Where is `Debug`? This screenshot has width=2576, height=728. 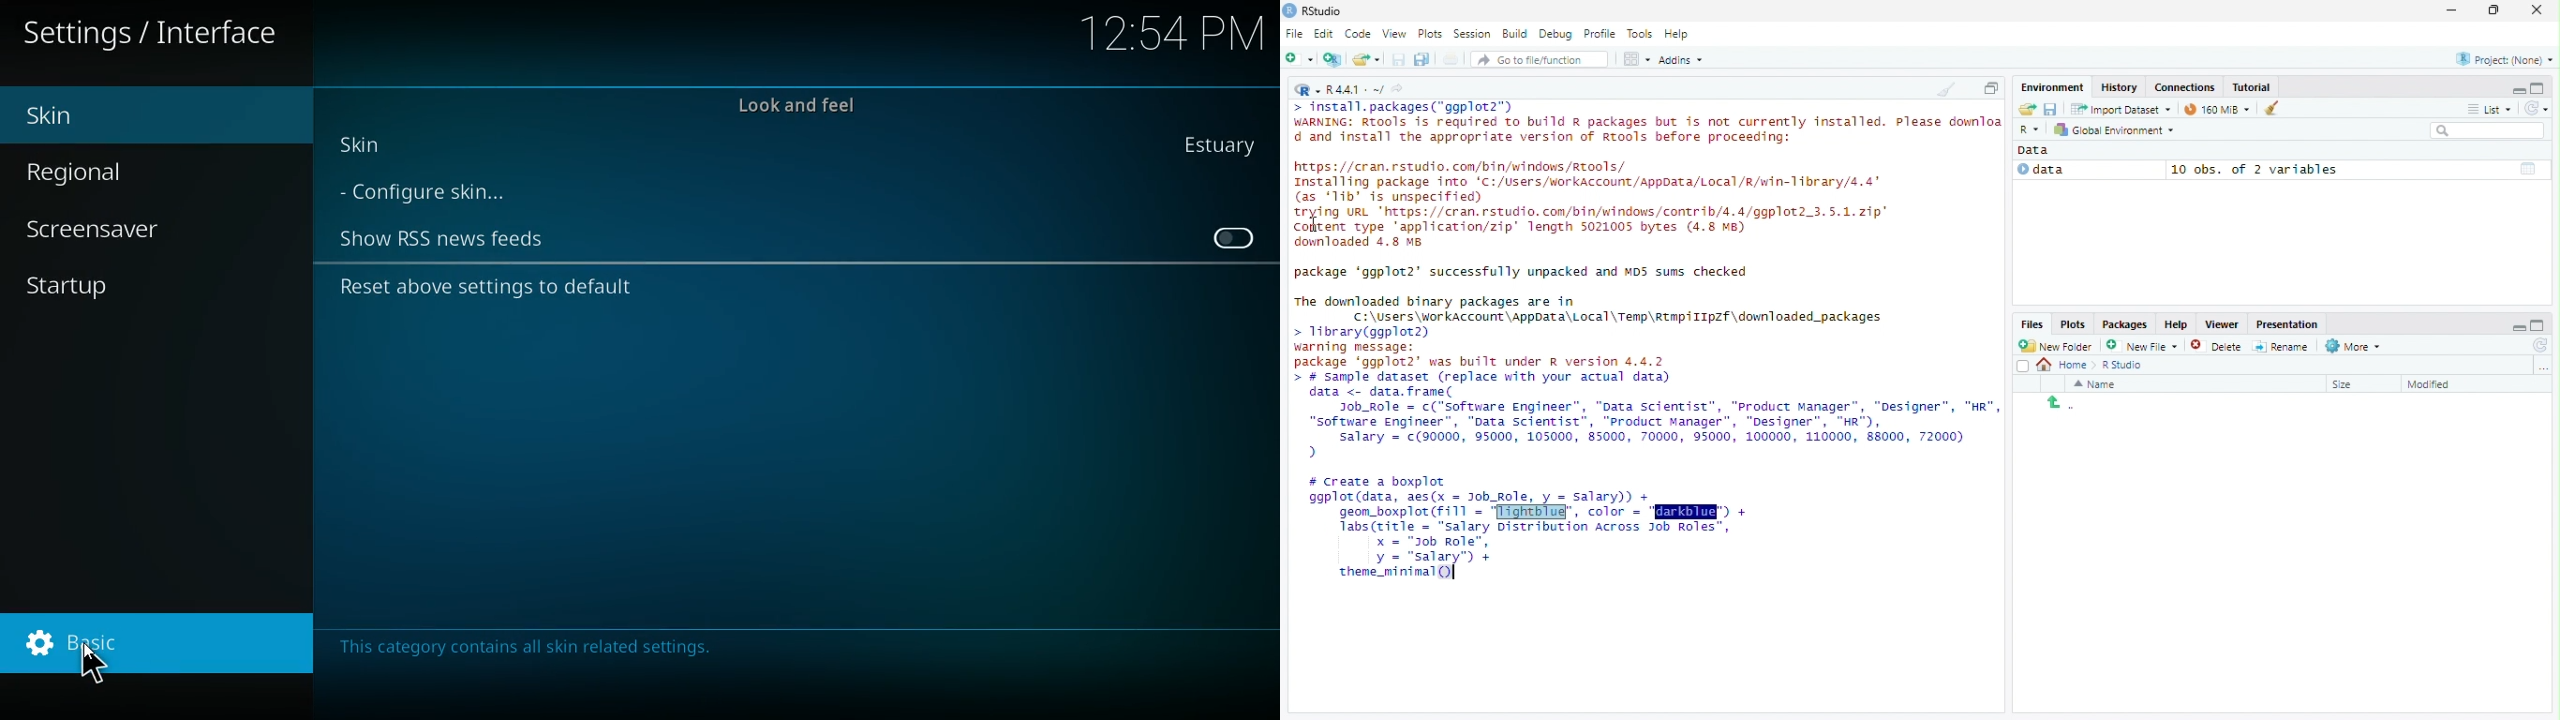
Debug is located at coordinates (1558, 34).